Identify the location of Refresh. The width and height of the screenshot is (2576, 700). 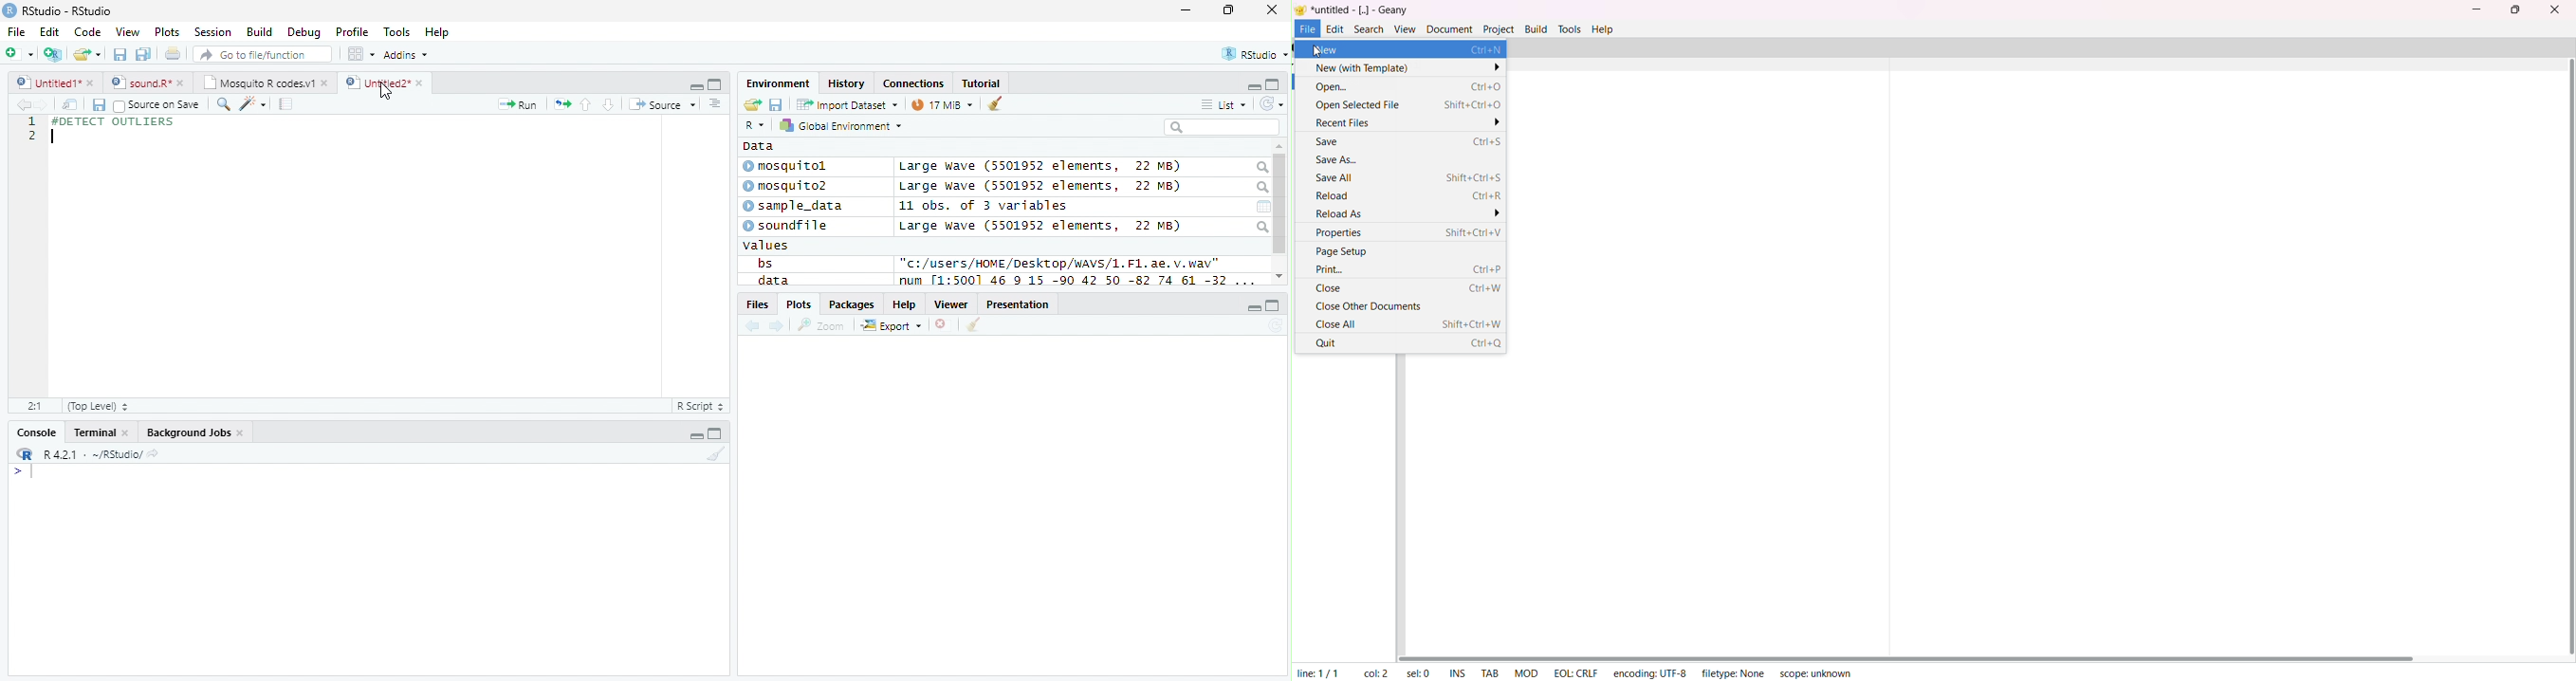
(1275, 326).